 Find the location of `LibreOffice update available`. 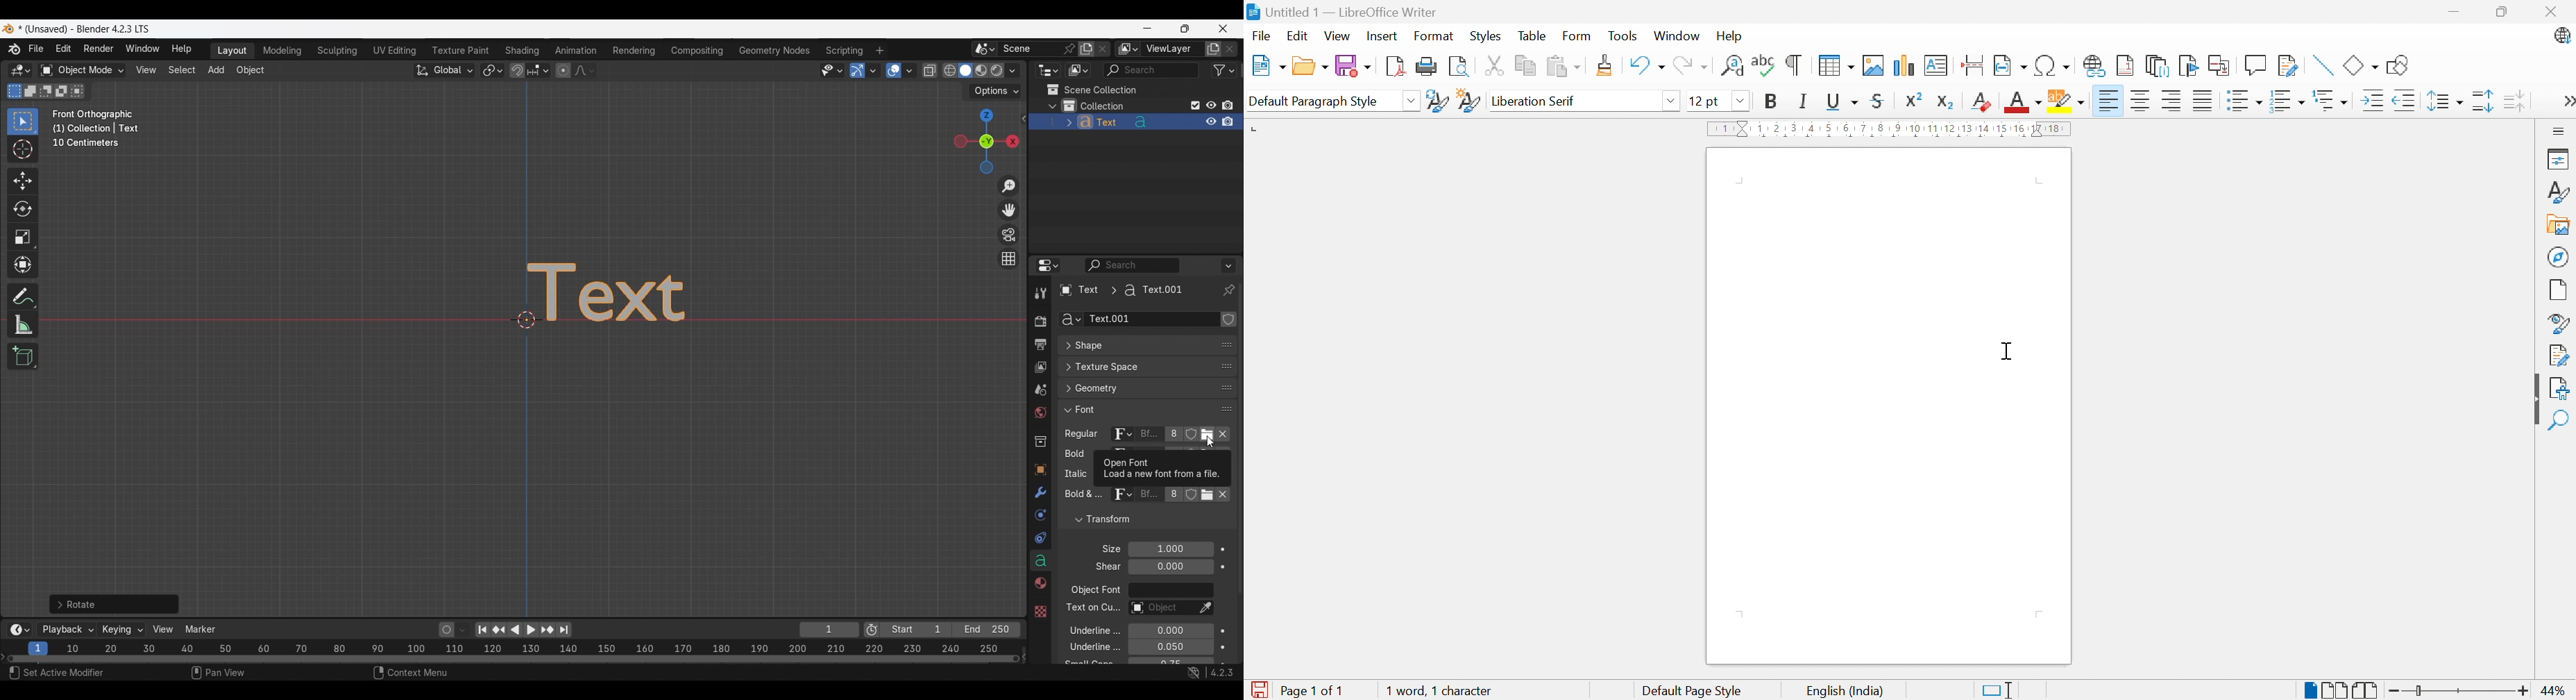

LibreOffice update available is located at coordinates (2561, 35).